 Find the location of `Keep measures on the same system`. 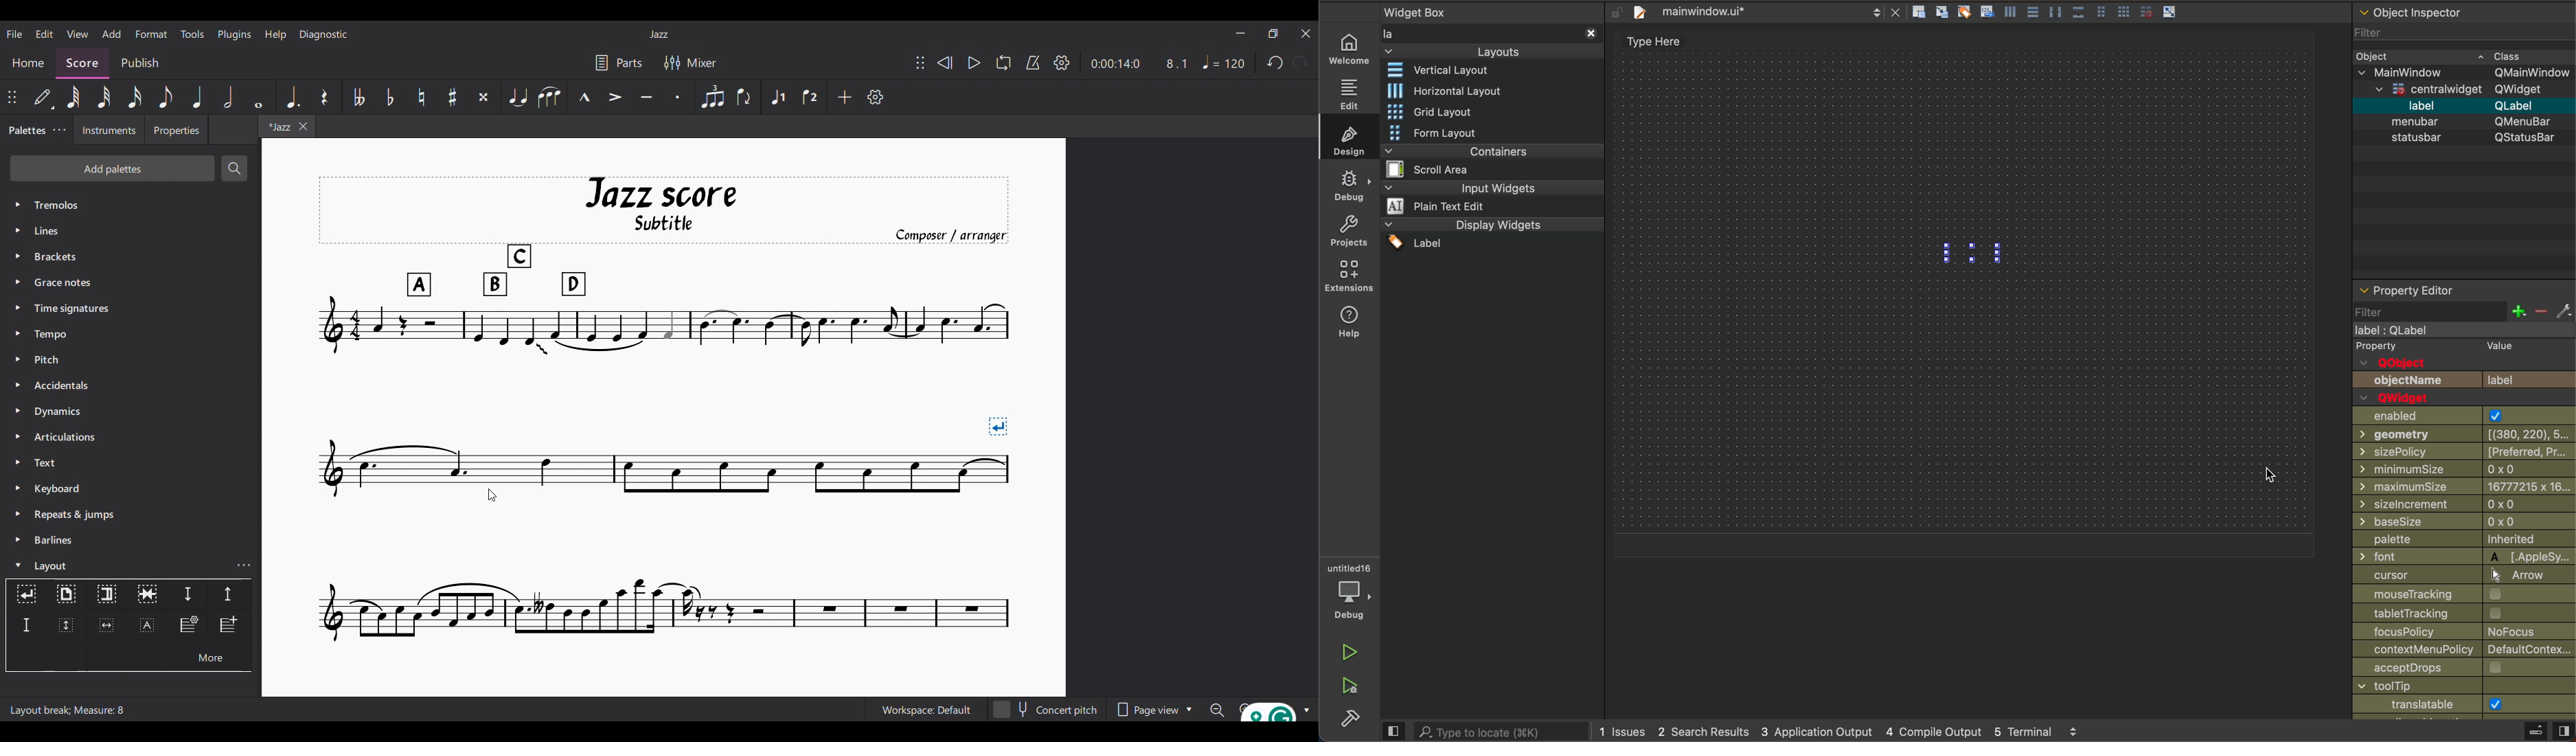

Keep measures on the same system is located at coordinates (147, 595).